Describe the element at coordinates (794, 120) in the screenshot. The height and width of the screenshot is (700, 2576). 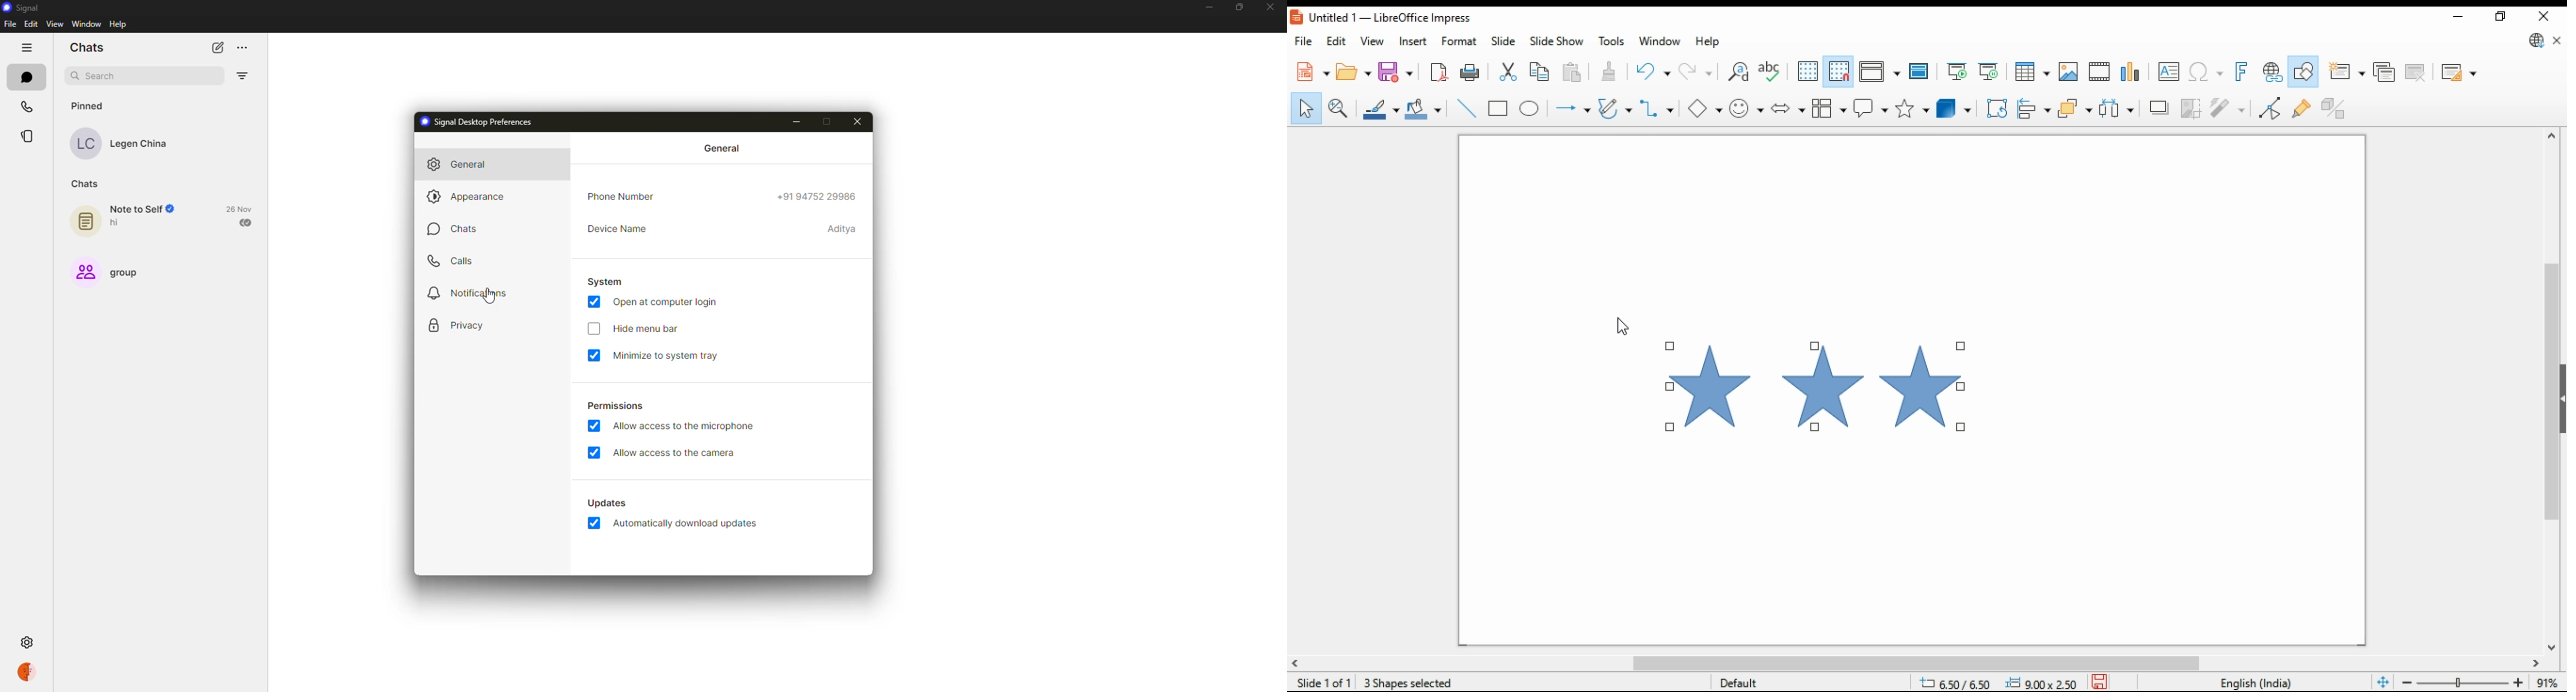
I see `minimize` at that location.